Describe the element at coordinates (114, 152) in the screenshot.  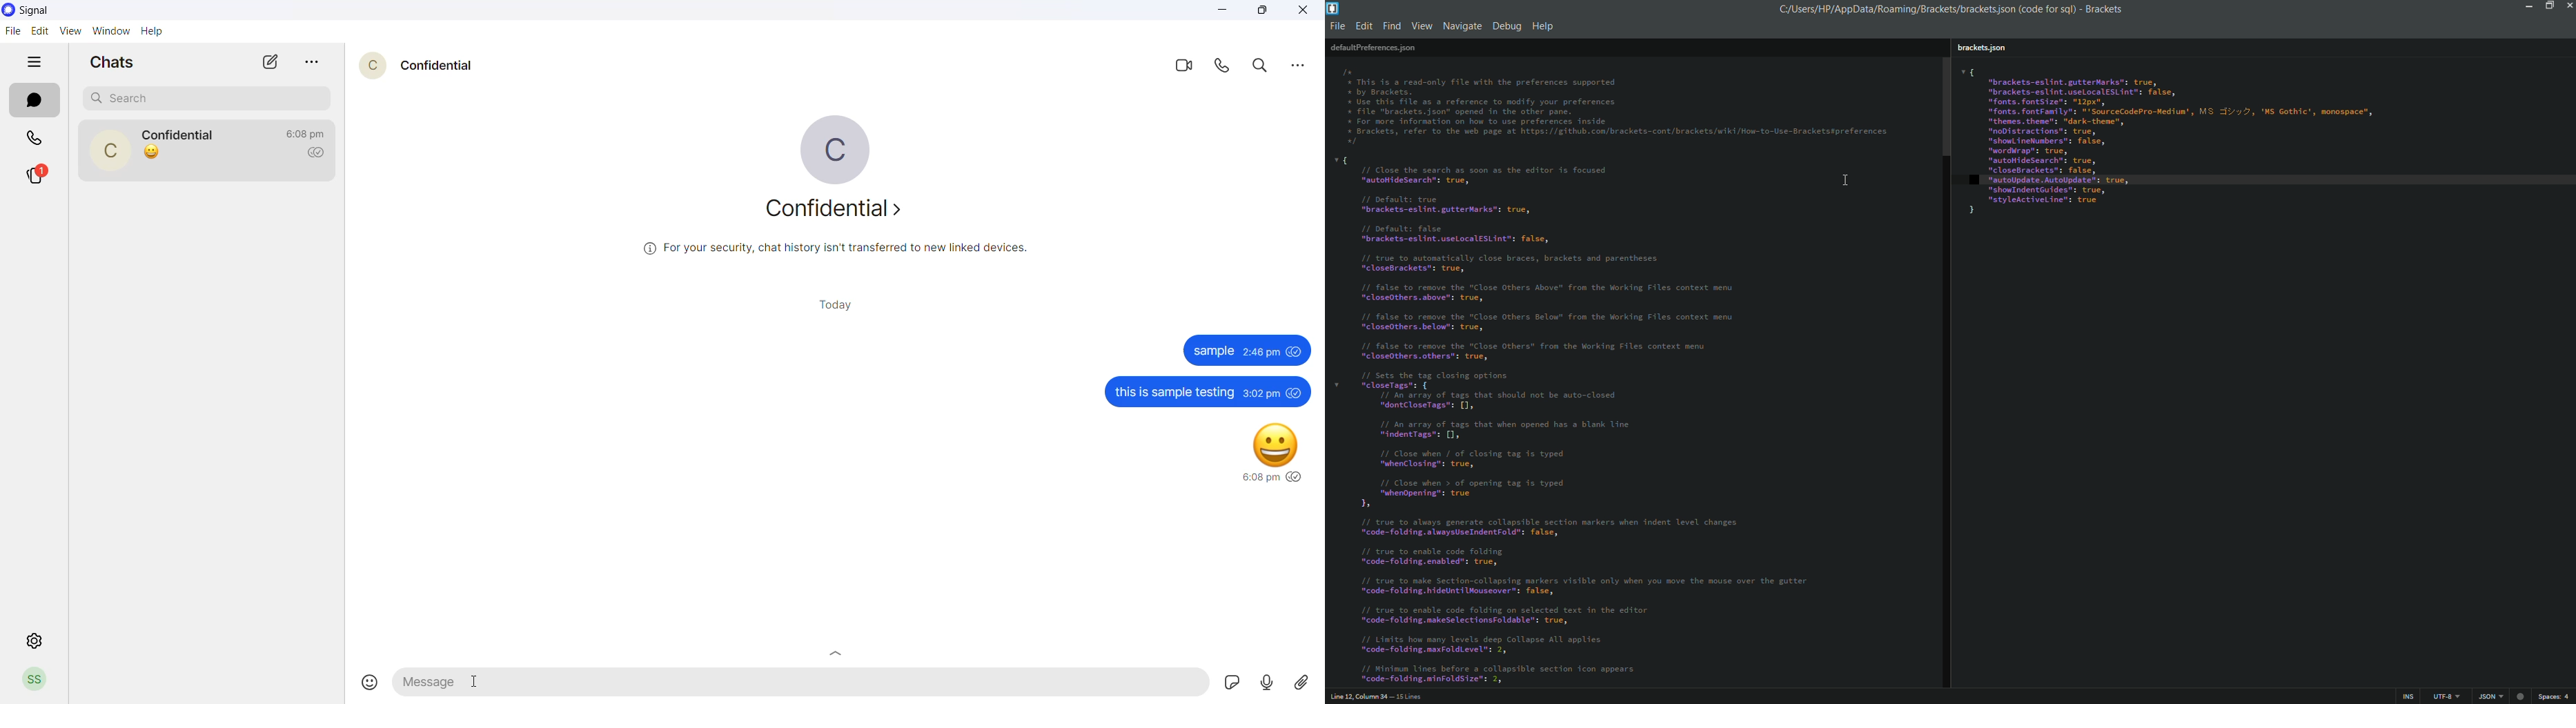
I see `contact profile picture` at that location.